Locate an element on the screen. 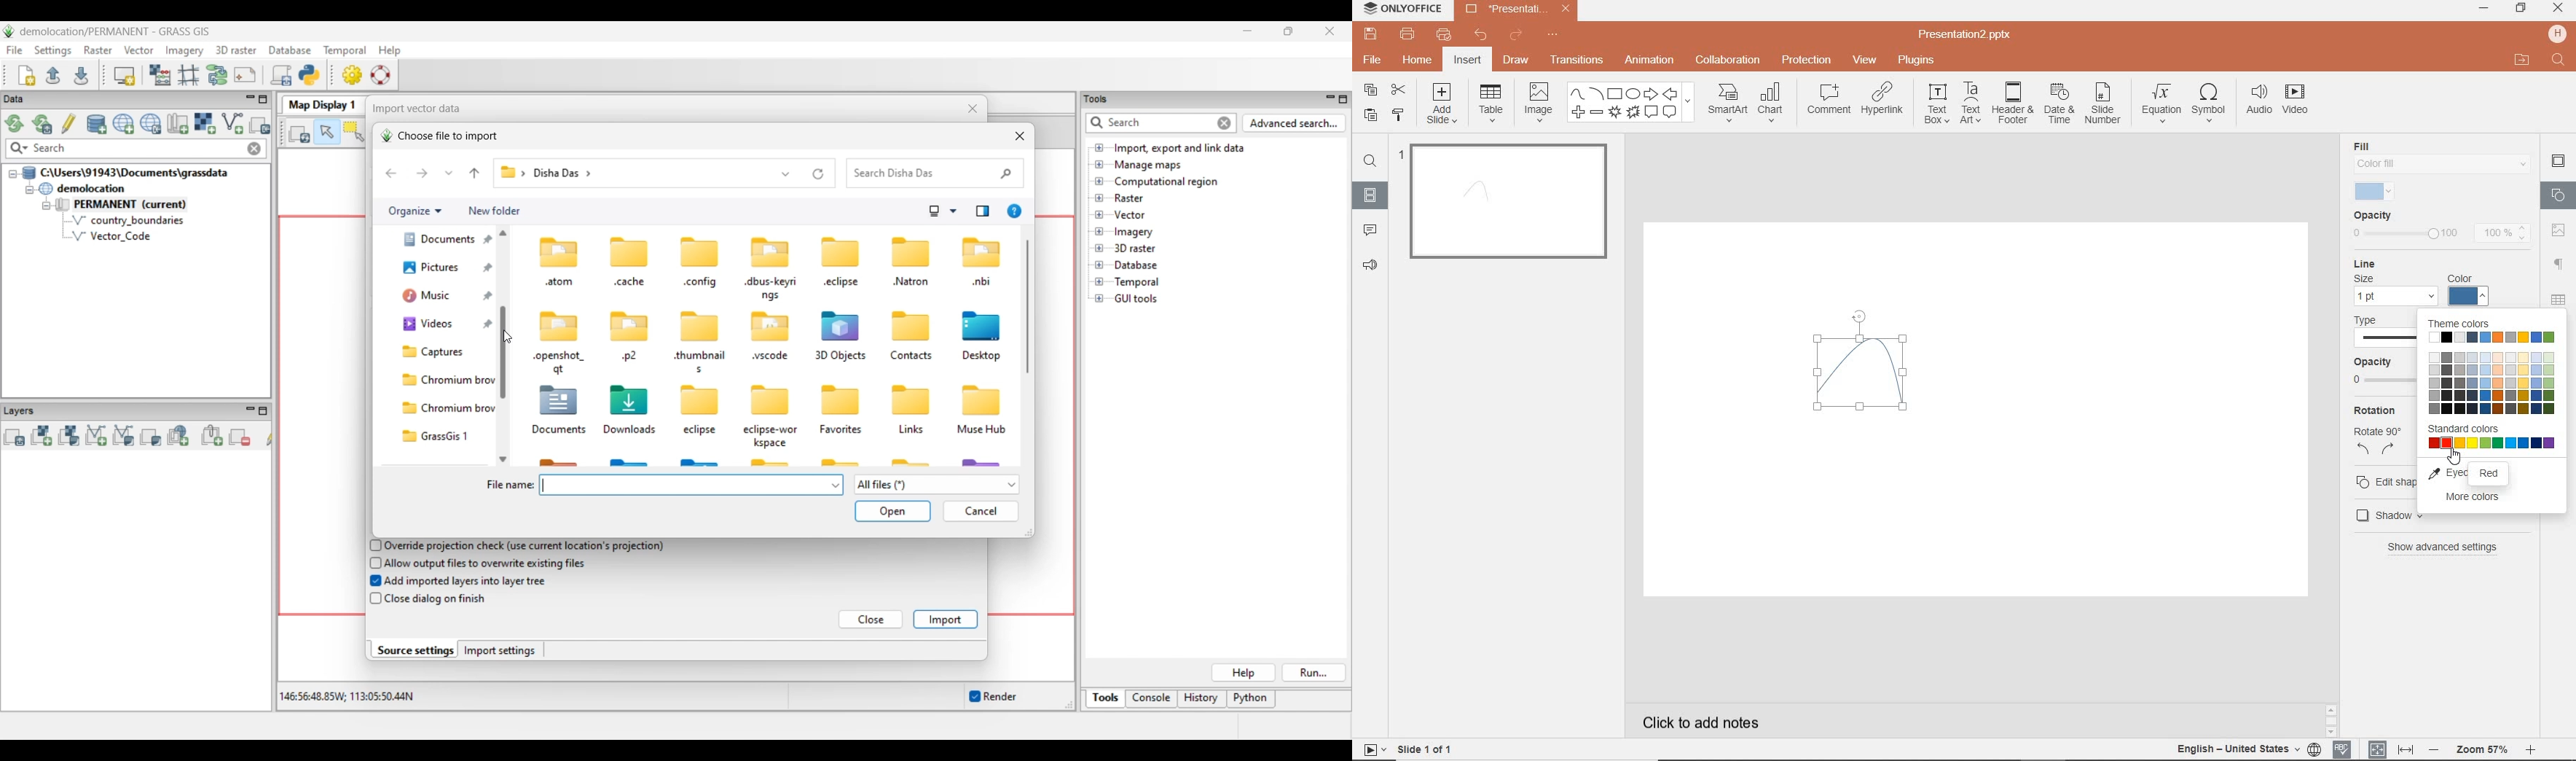 Image resolution: width=2576 pixels, height=784 pixels. DATE & TIME is located at coordinates (2059, 106).